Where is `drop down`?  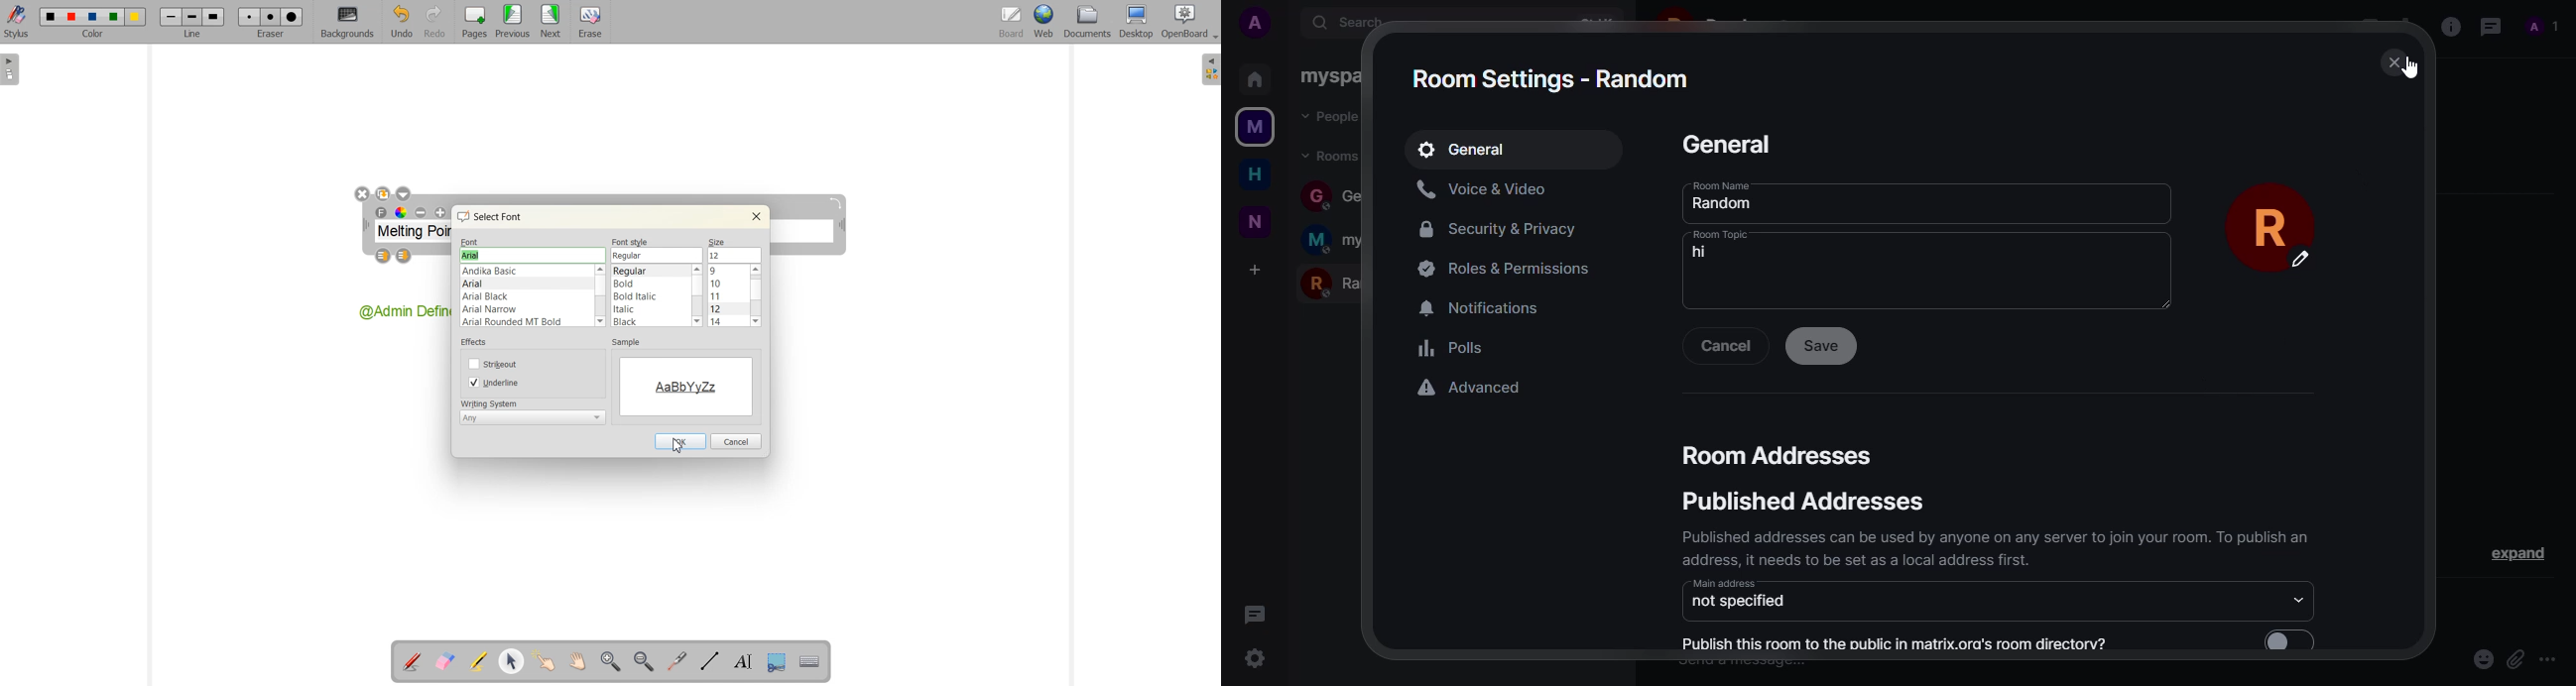
drop down is located at coordinates (2293, 601).